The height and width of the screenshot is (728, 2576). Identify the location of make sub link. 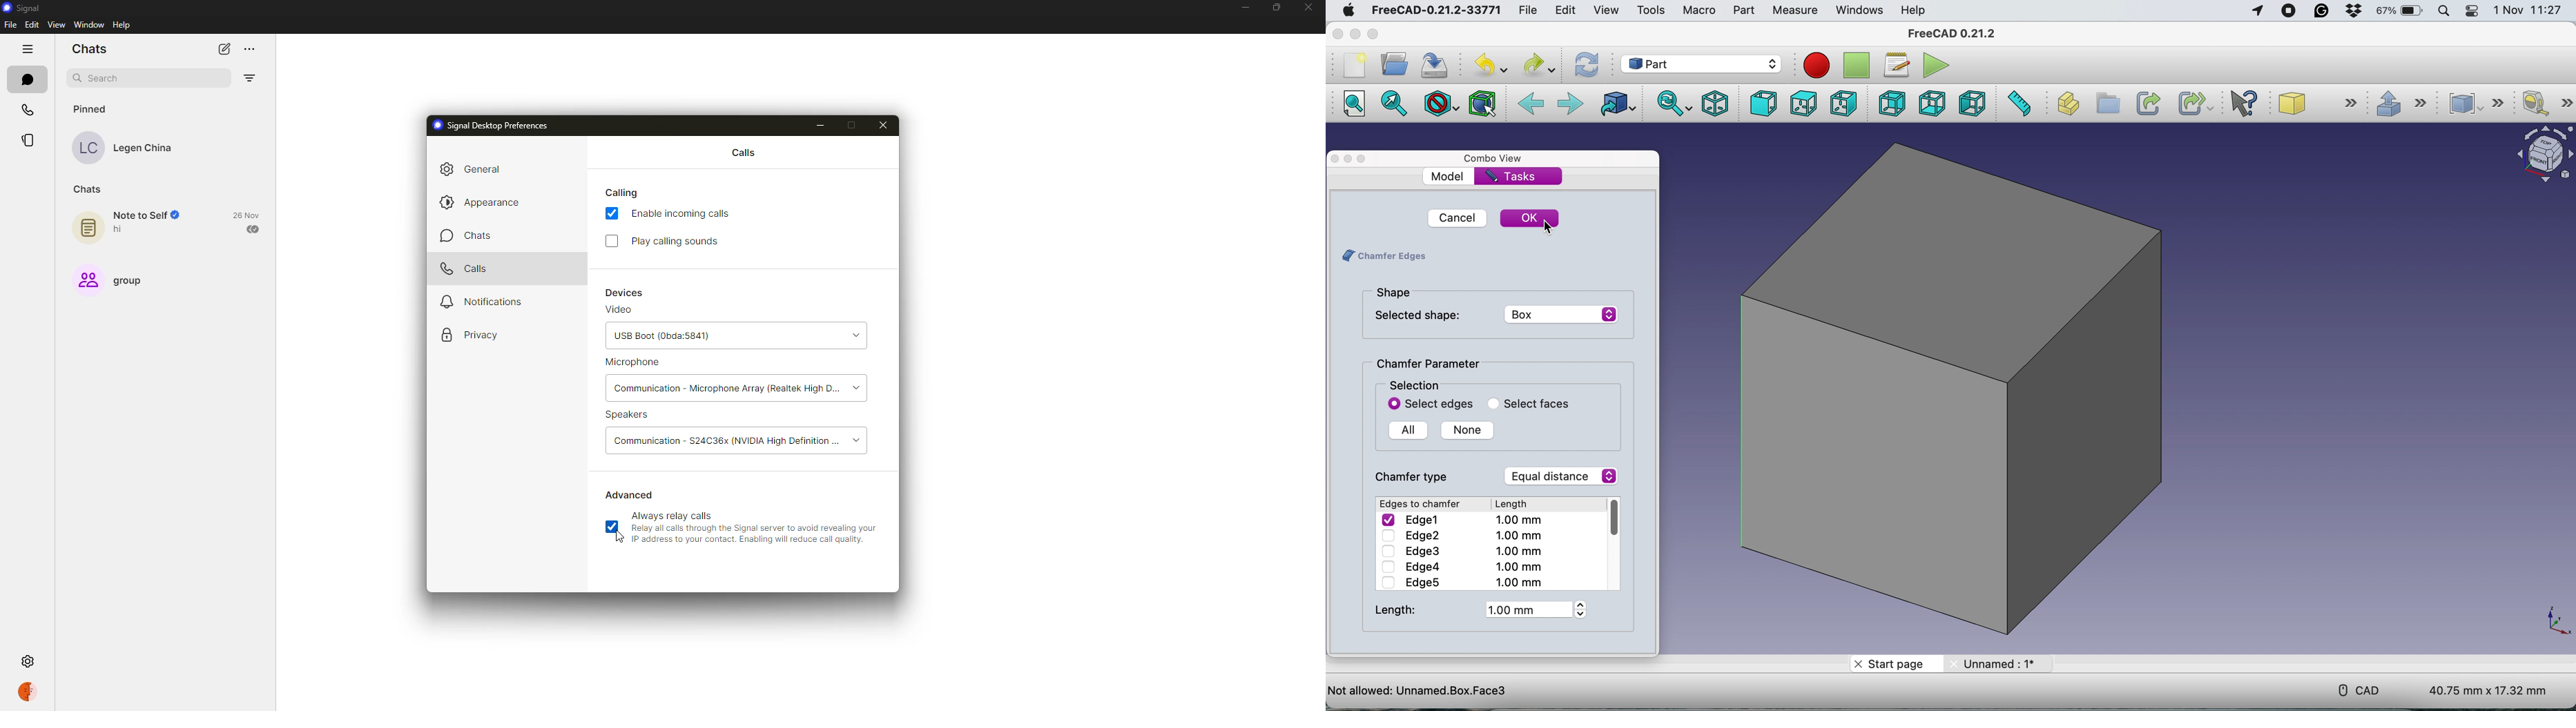
(2195, 103).